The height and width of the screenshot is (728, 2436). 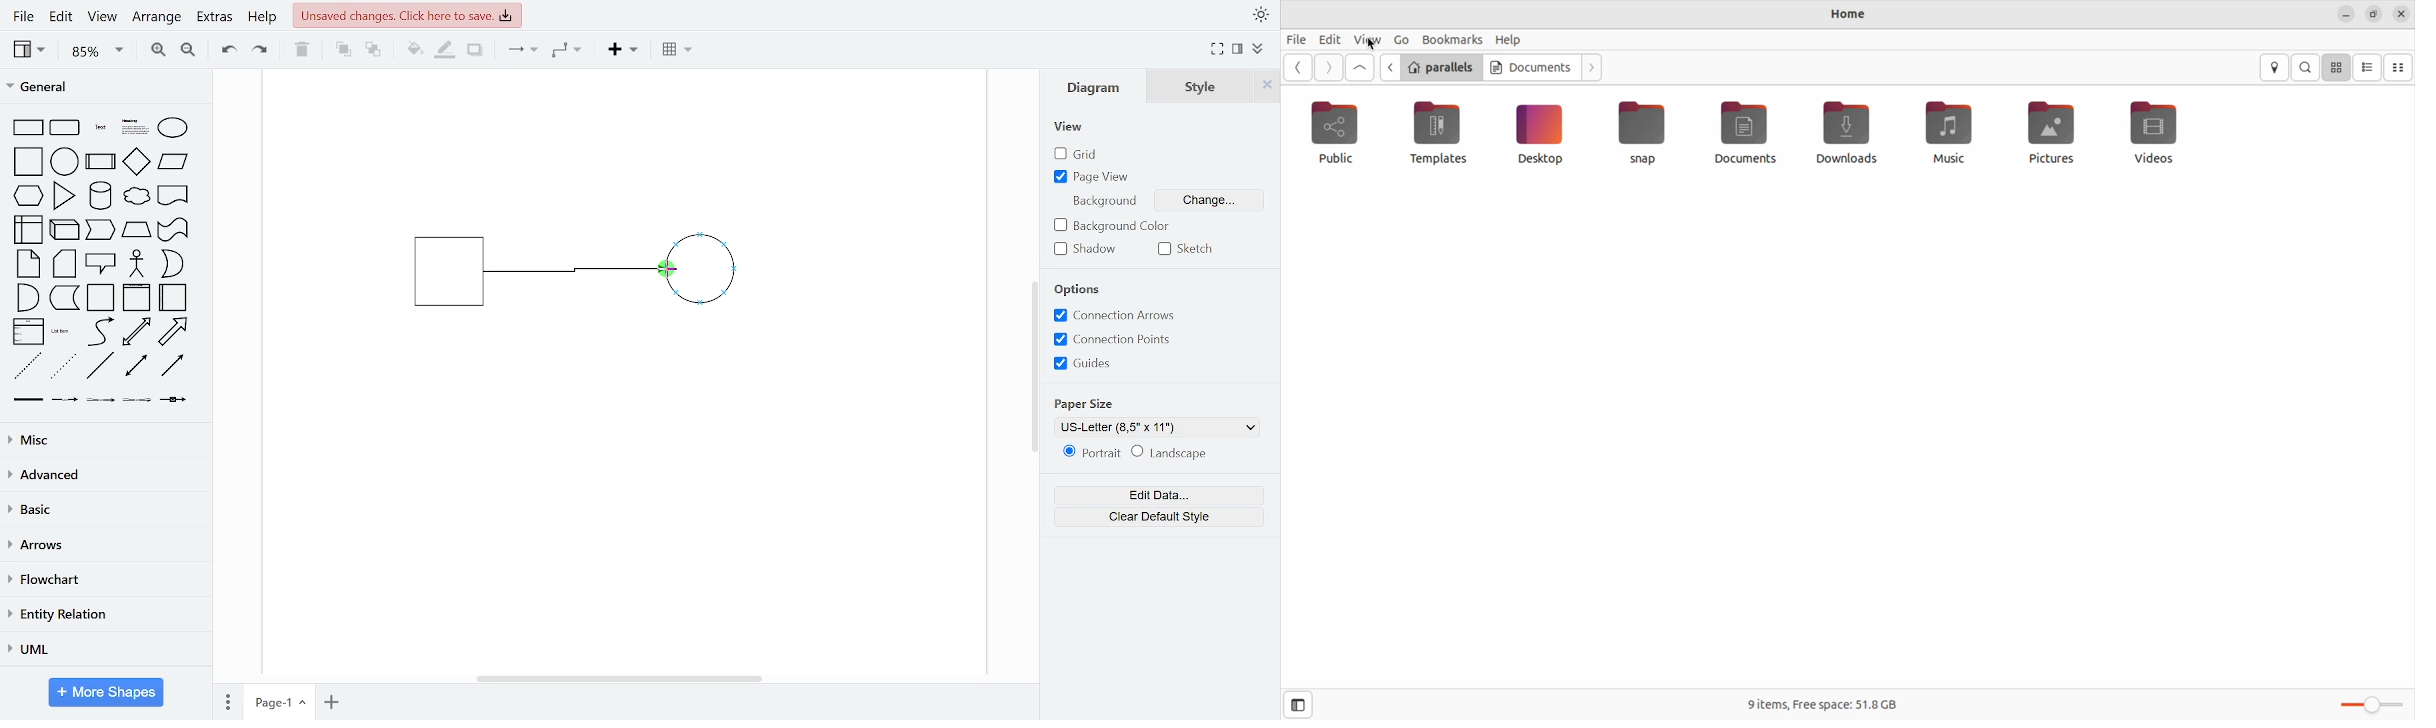 What do you see at coordinates (157, 18) in the screenshot?
I see `arrange` at bounding box center [157, 18].